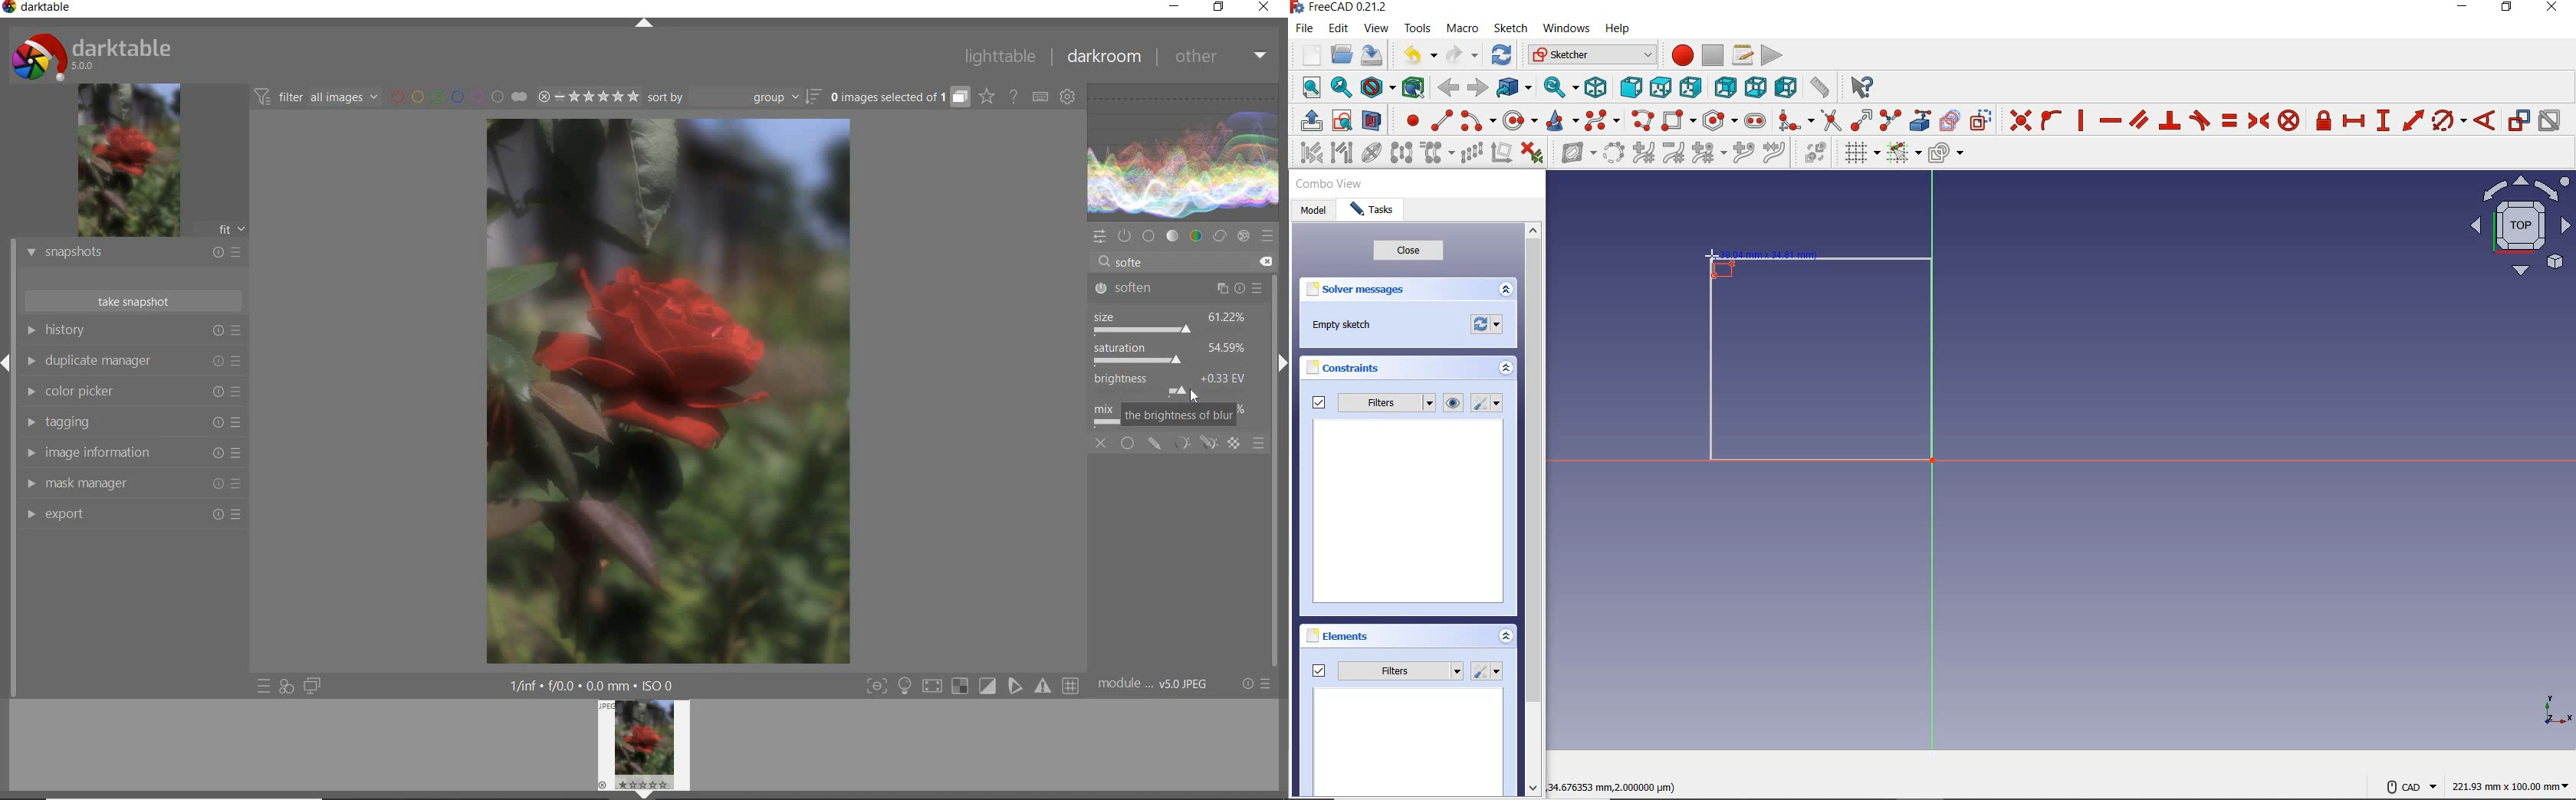 The width and height of the screenshot is (2576, 812). What do you see at coordinates (1178, 416) in the screenshot?
I see `the brightness of blur` at bounding box center [1178, 416].